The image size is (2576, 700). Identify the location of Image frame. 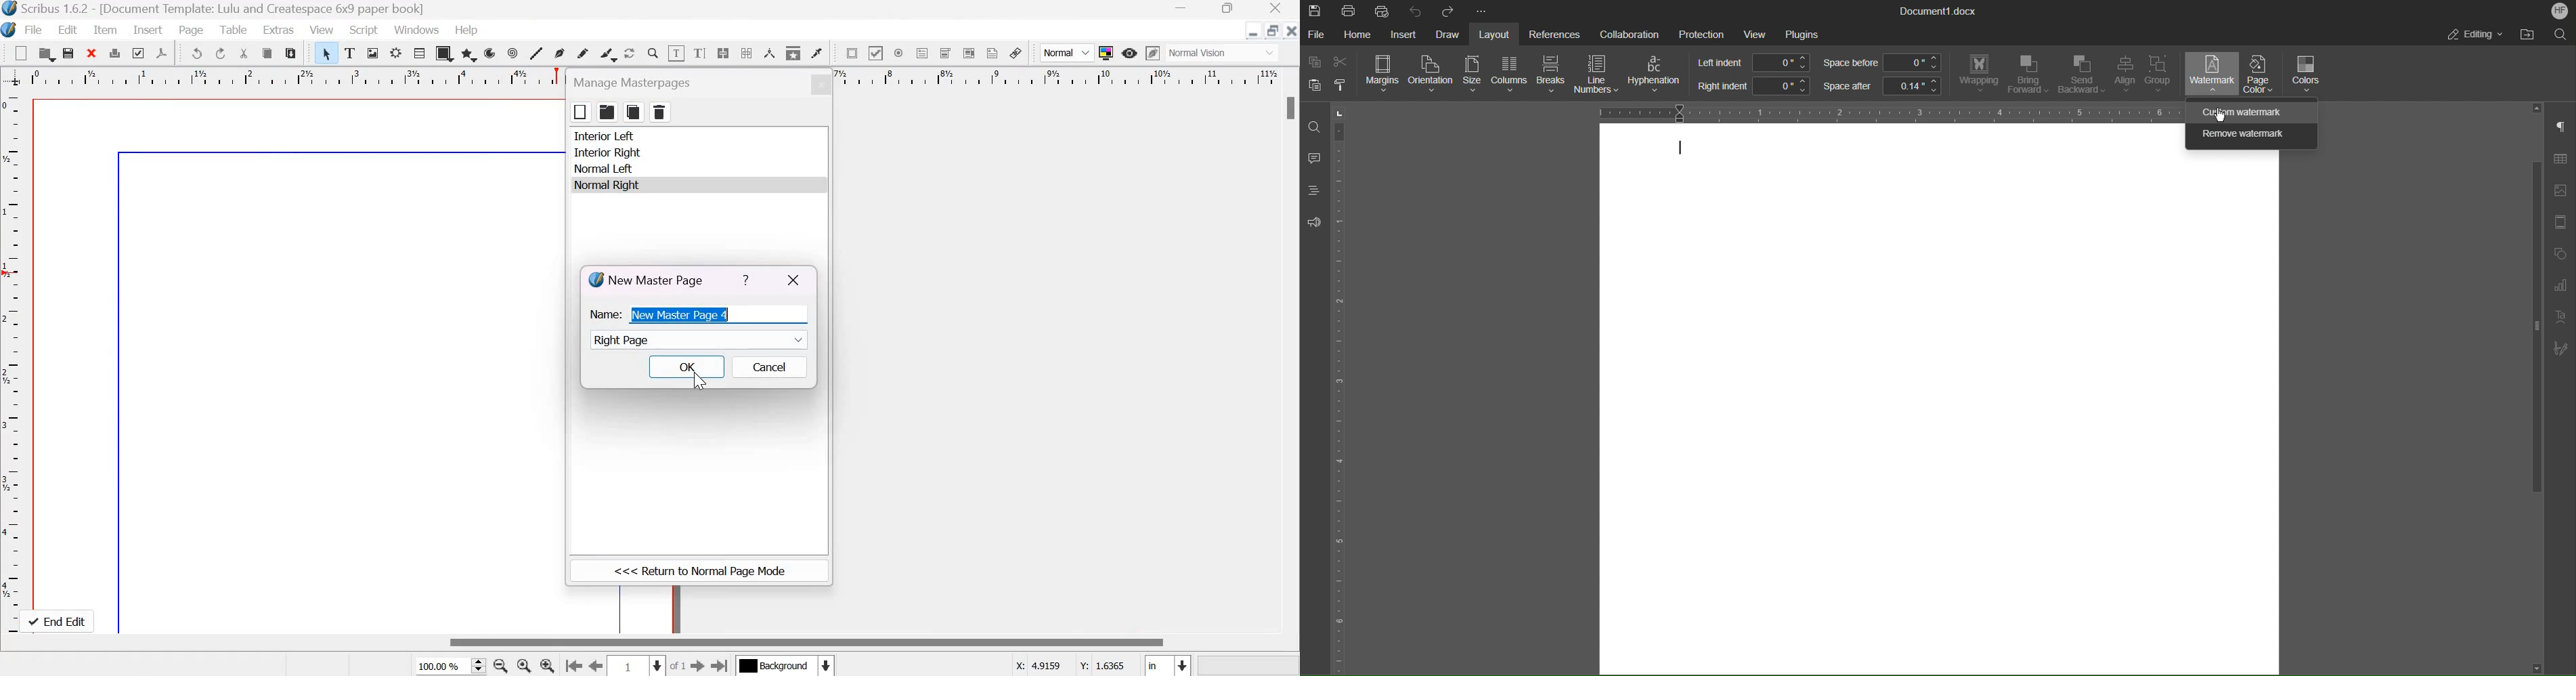
(373, 54).